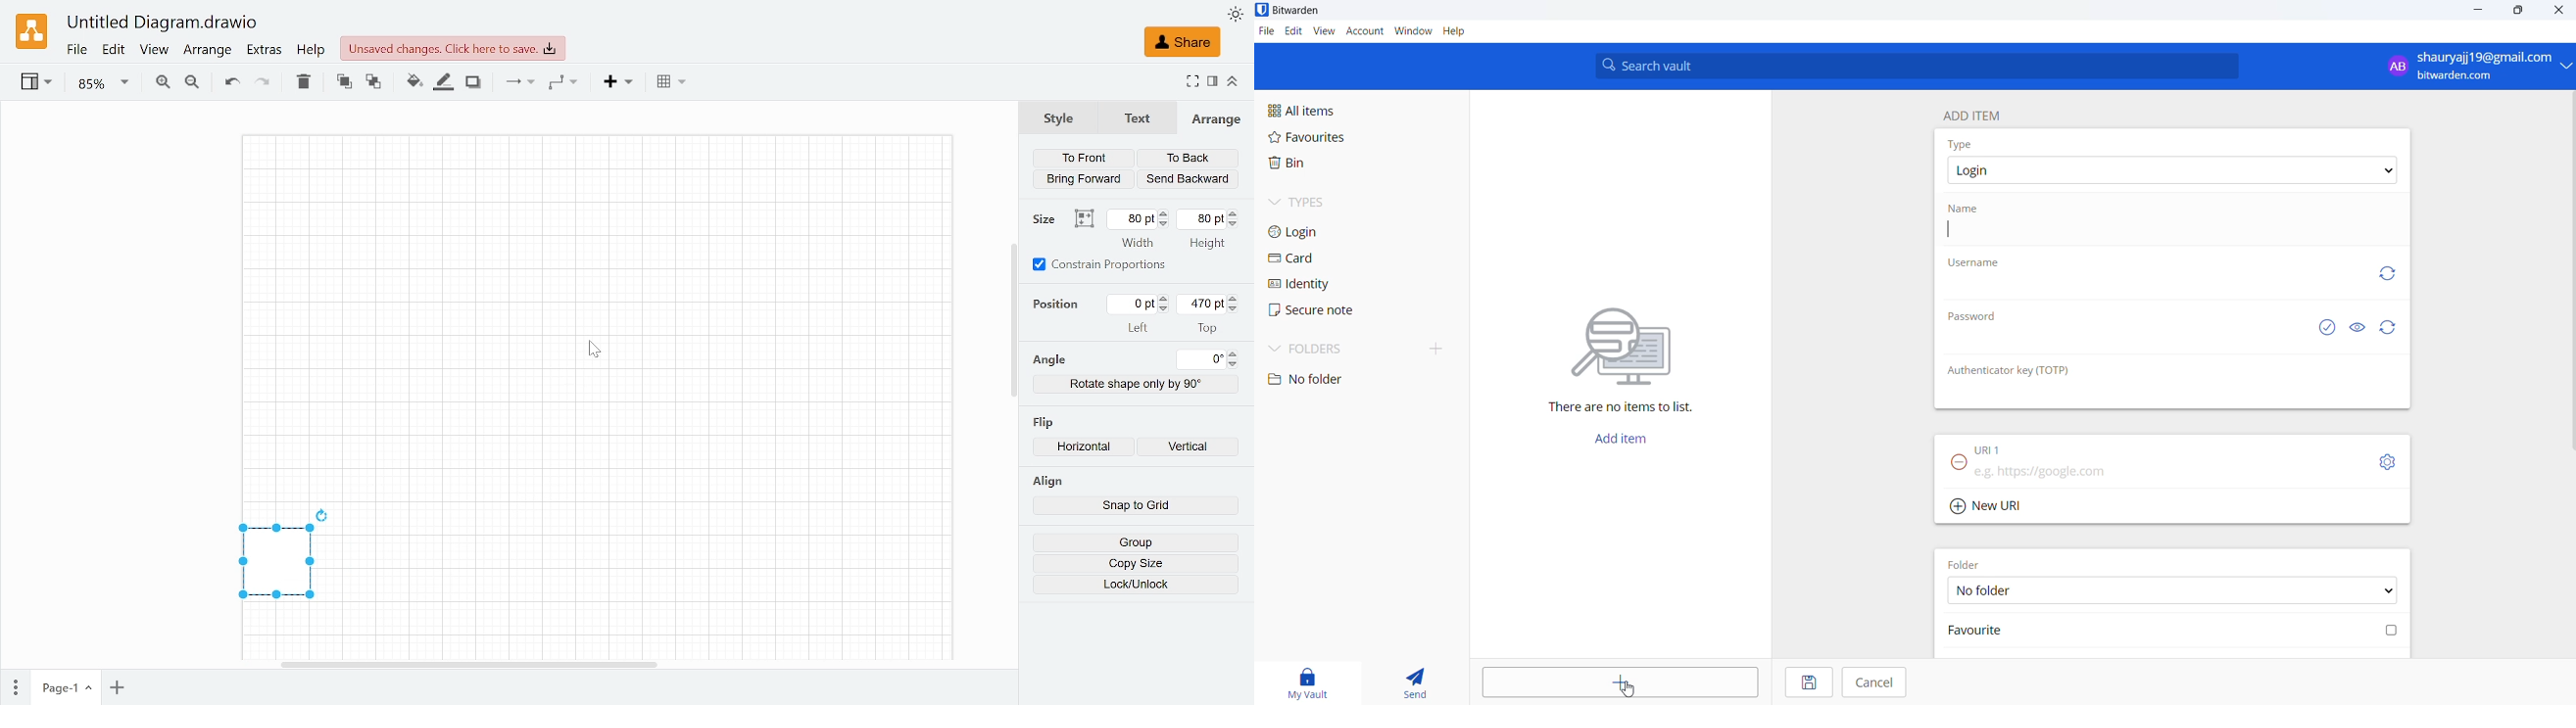  Describe the element at coordinates (1310, 259) in the screenshot. I see `card` at that location.